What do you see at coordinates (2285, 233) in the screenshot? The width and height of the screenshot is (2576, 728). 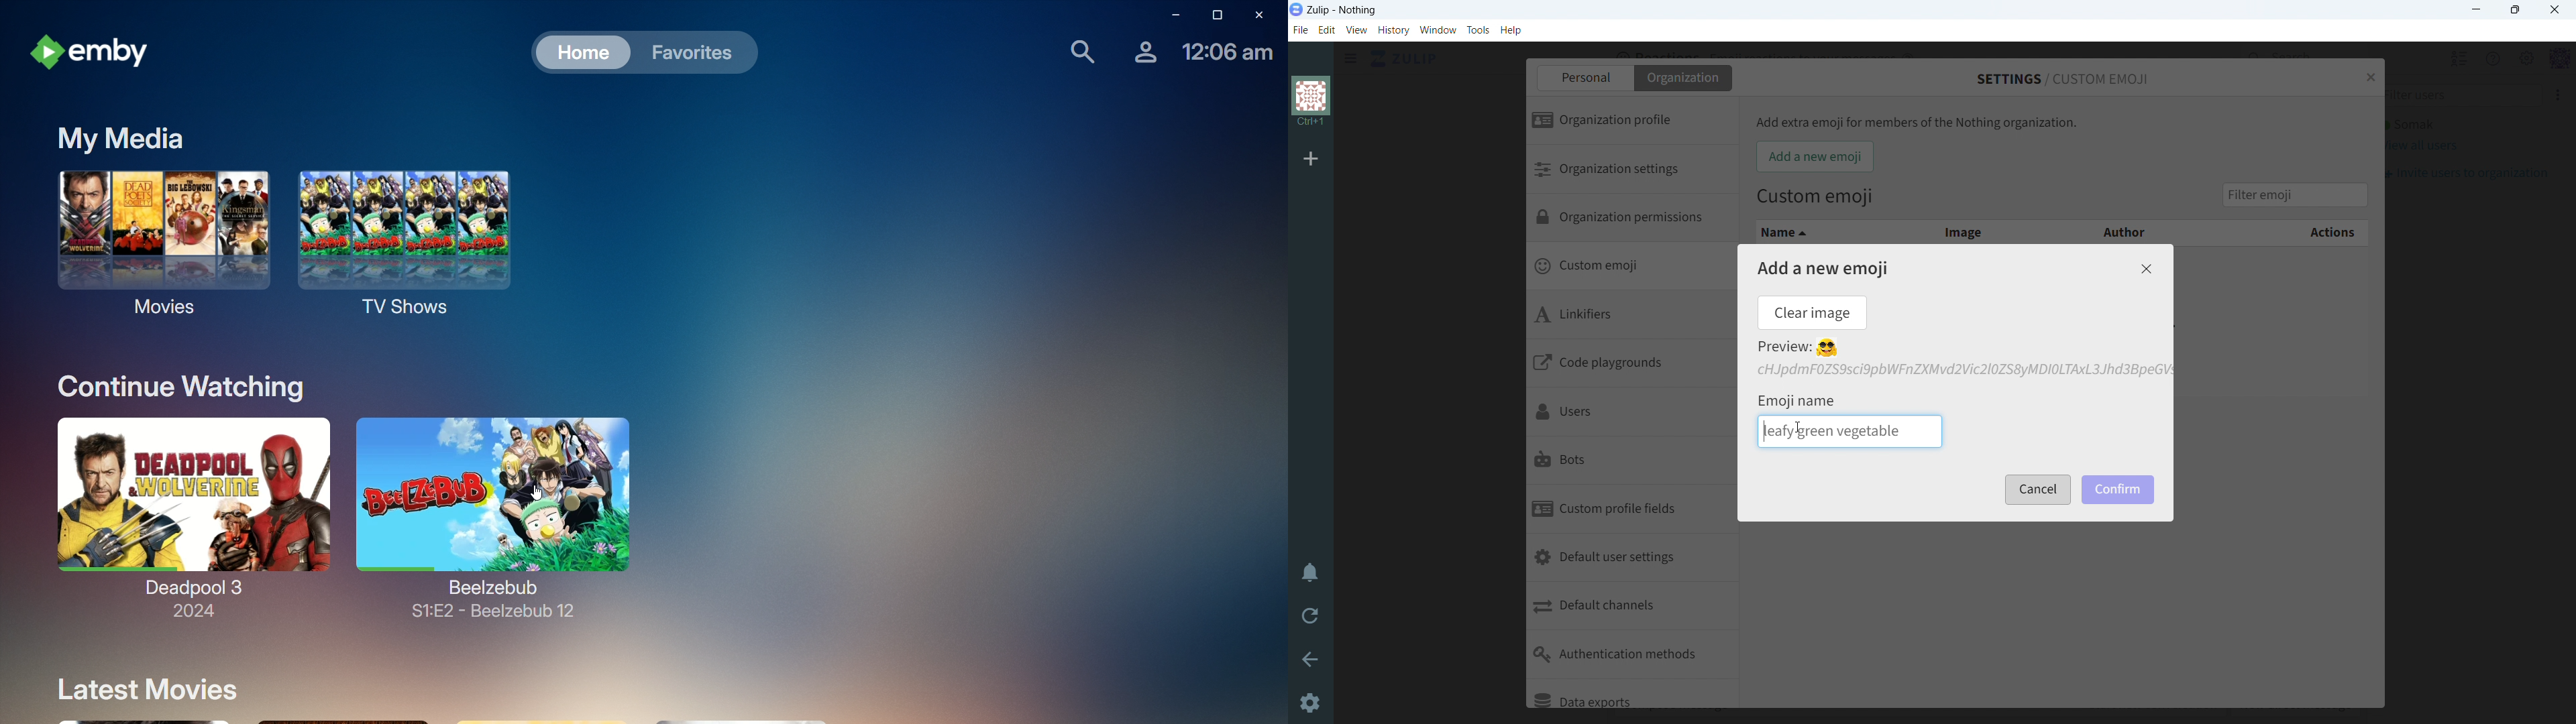 I see `actions` at bounding box center [2285, 233].